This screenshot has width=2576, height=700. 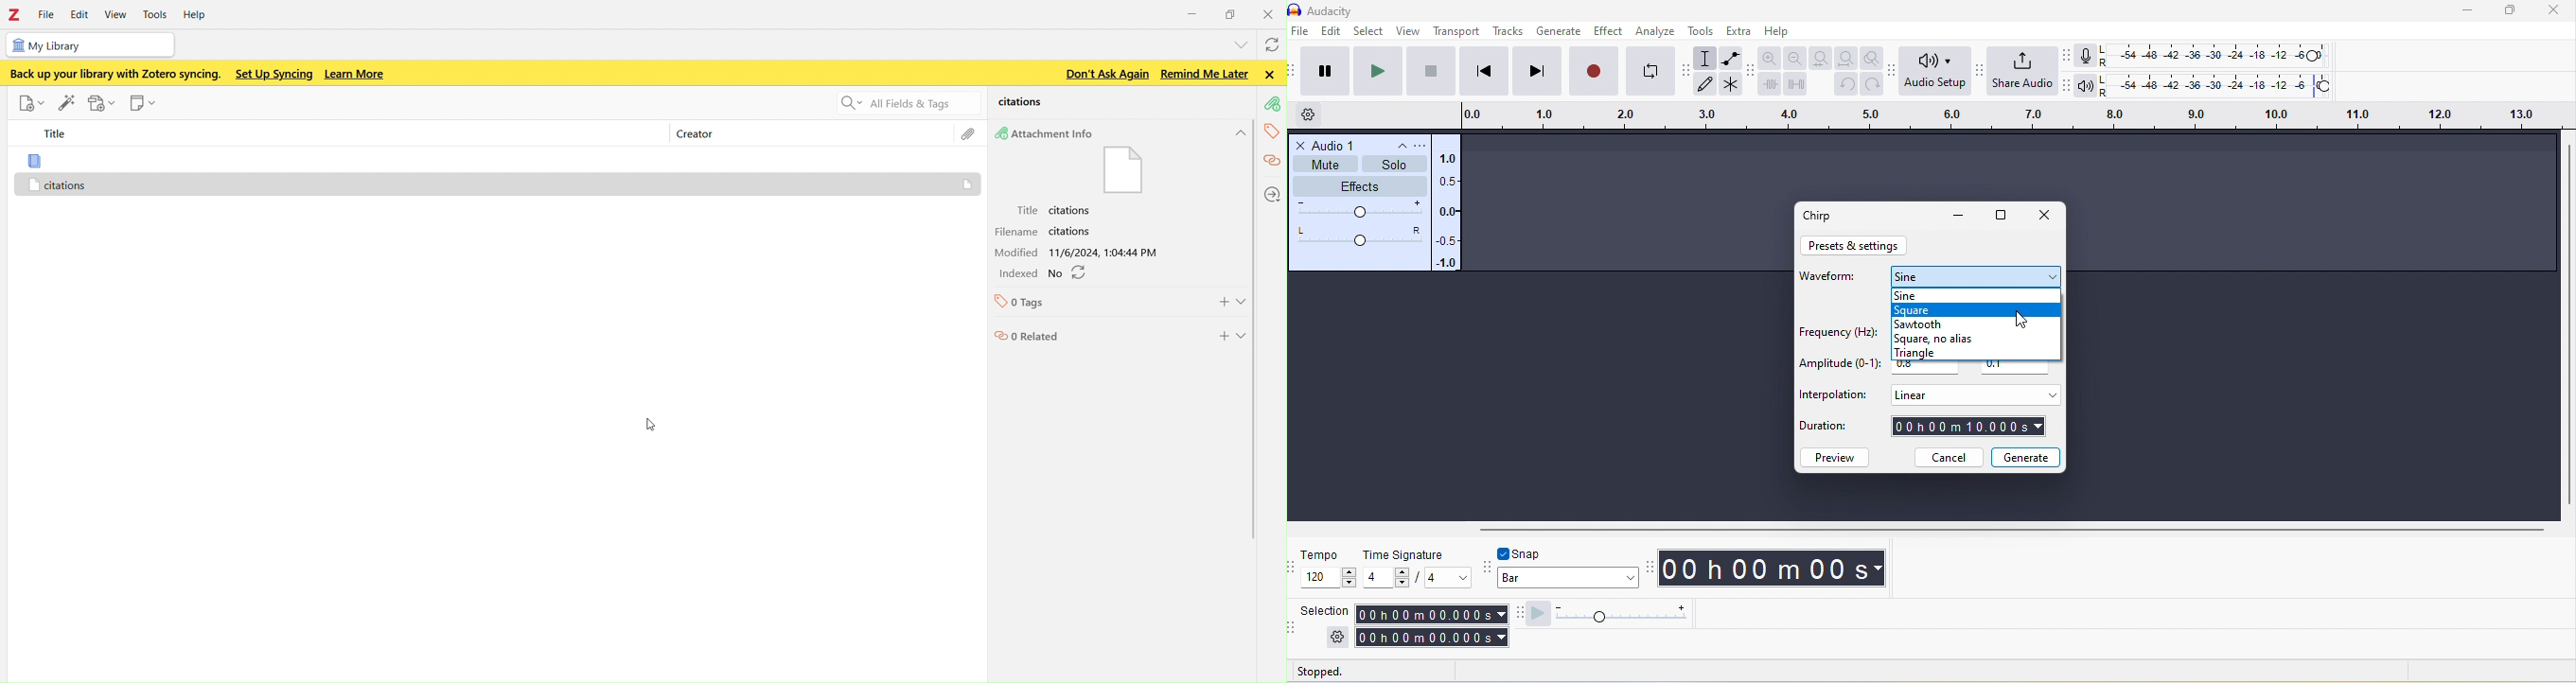 I want to click on syncwith zotero, so click(x=1275, y=44).